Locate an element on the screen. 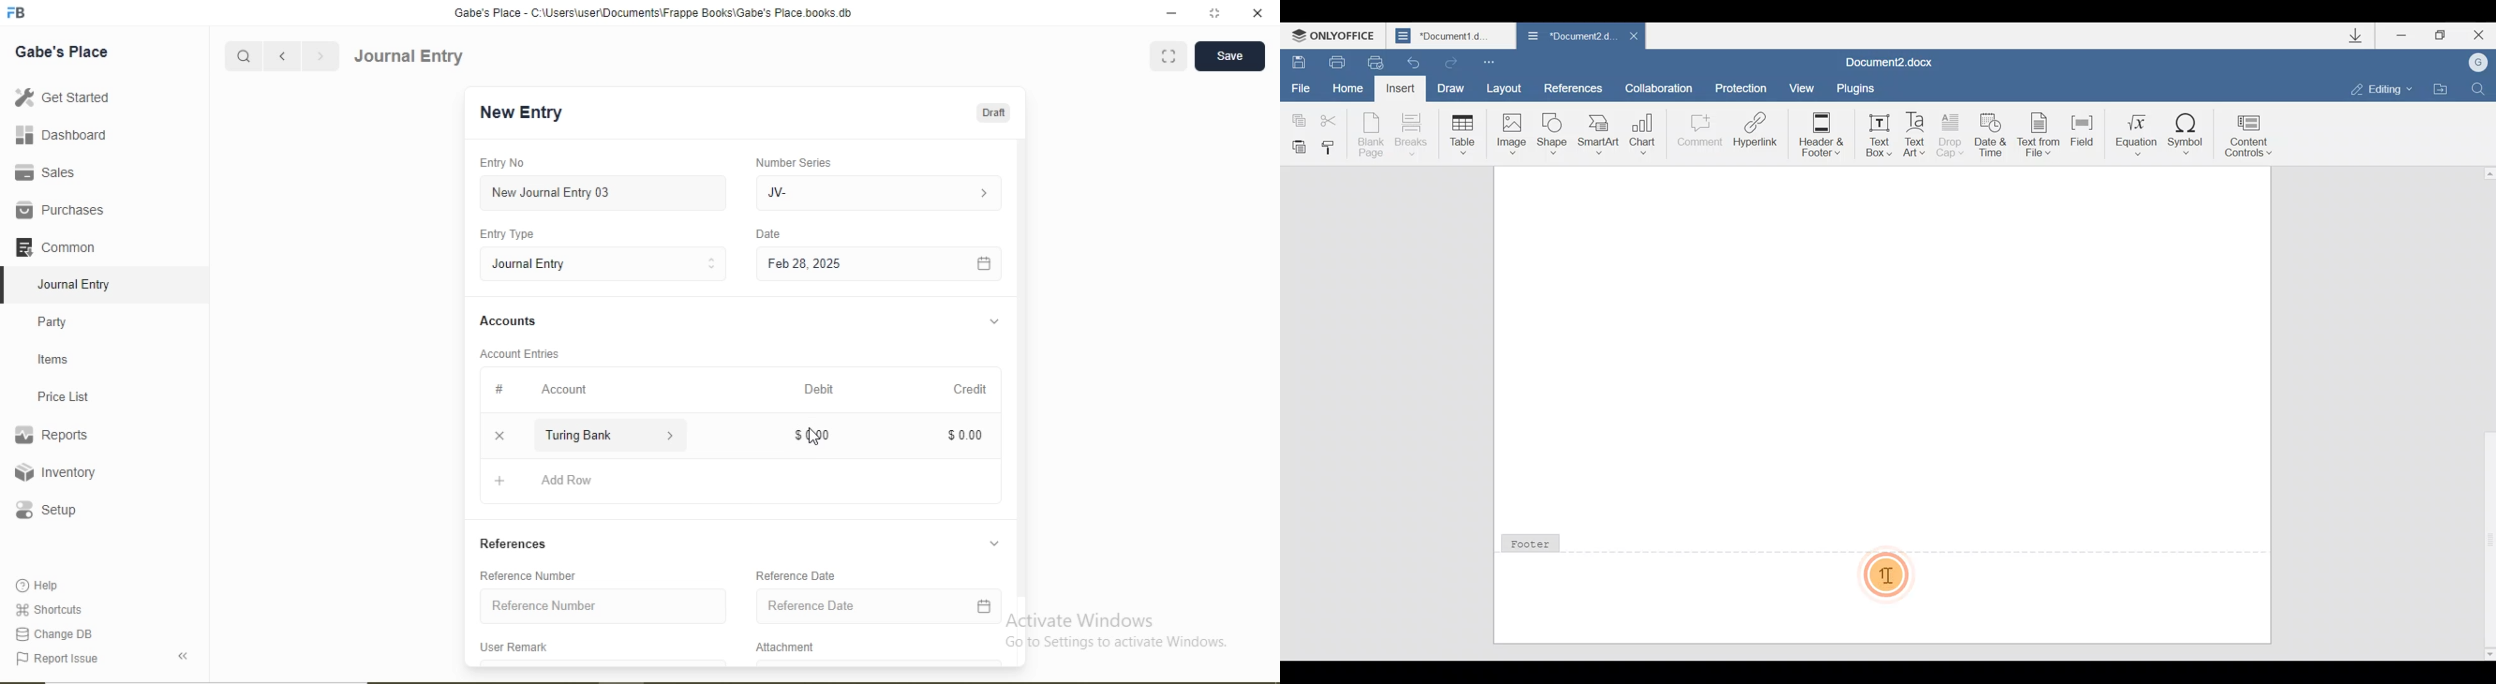 This screenshot has width=2520, height=700. Calendar is located at coordinates (984, 606).